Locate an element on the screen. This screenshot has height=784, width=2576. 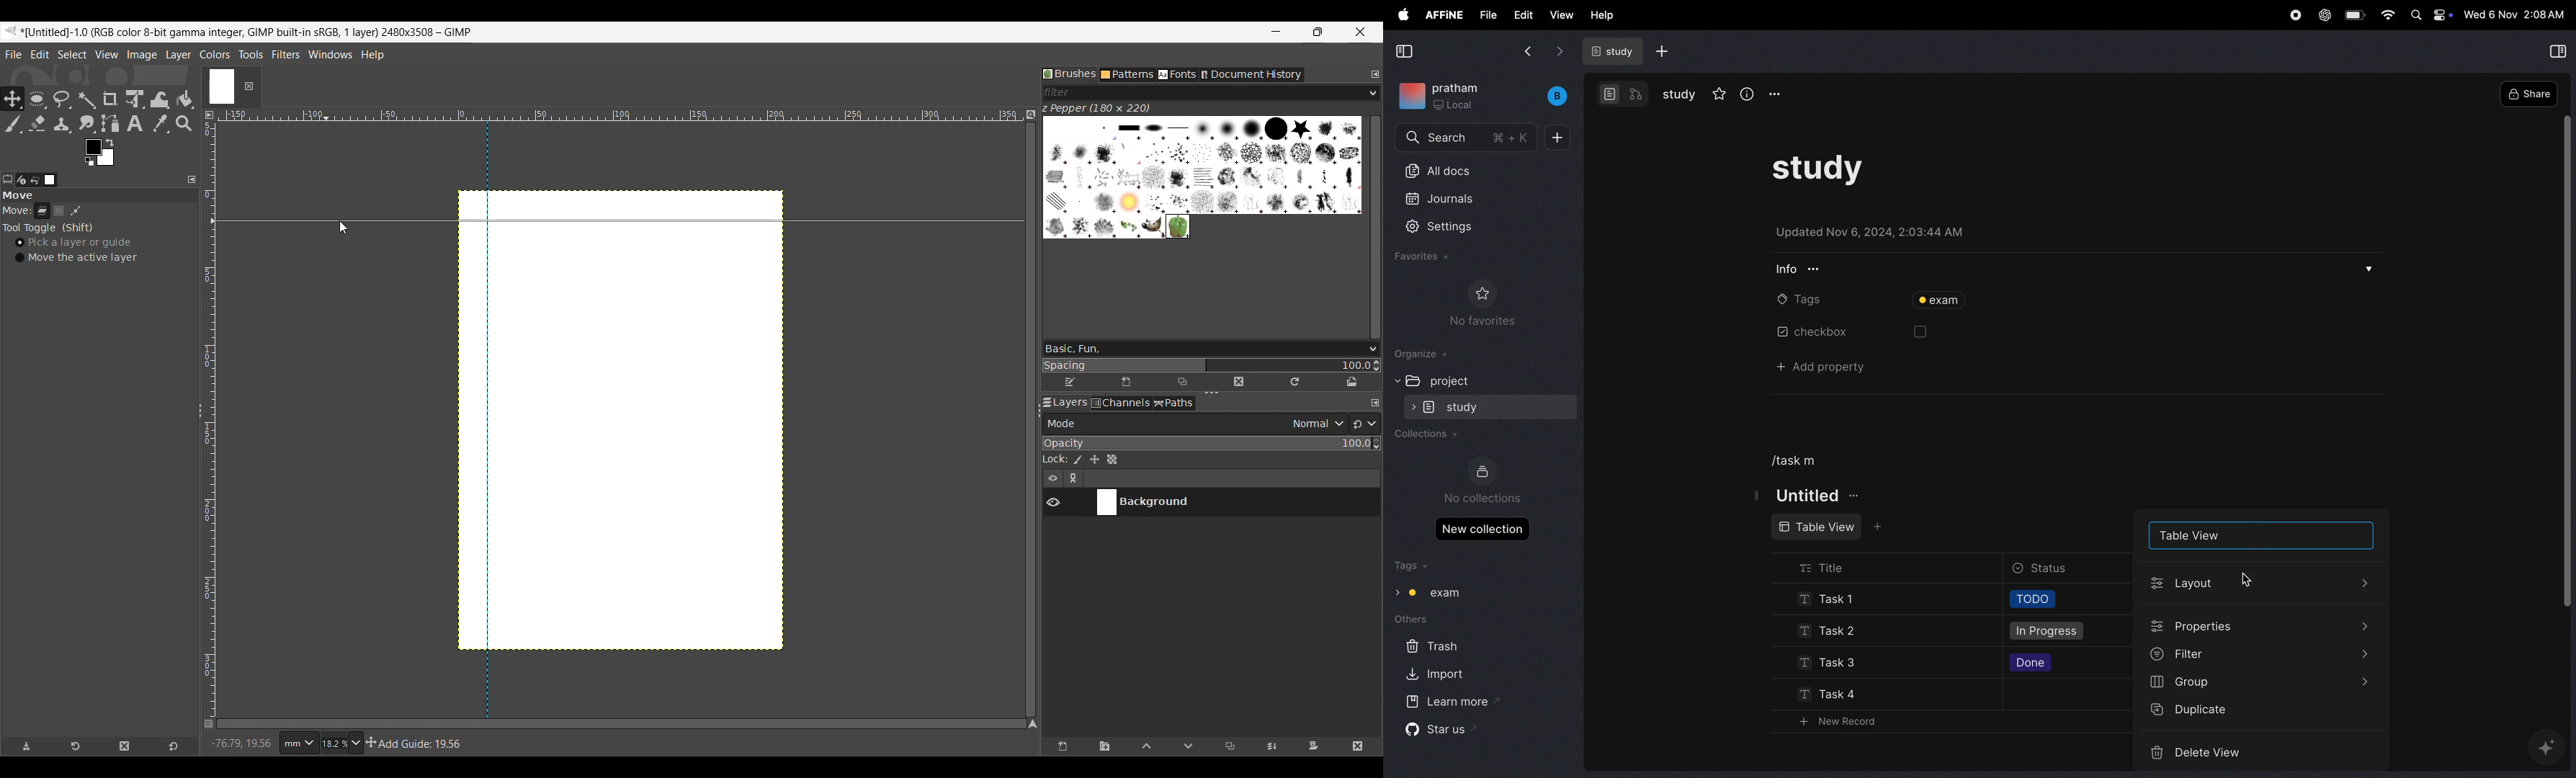
Text tool is located at coordinates (135, 124).